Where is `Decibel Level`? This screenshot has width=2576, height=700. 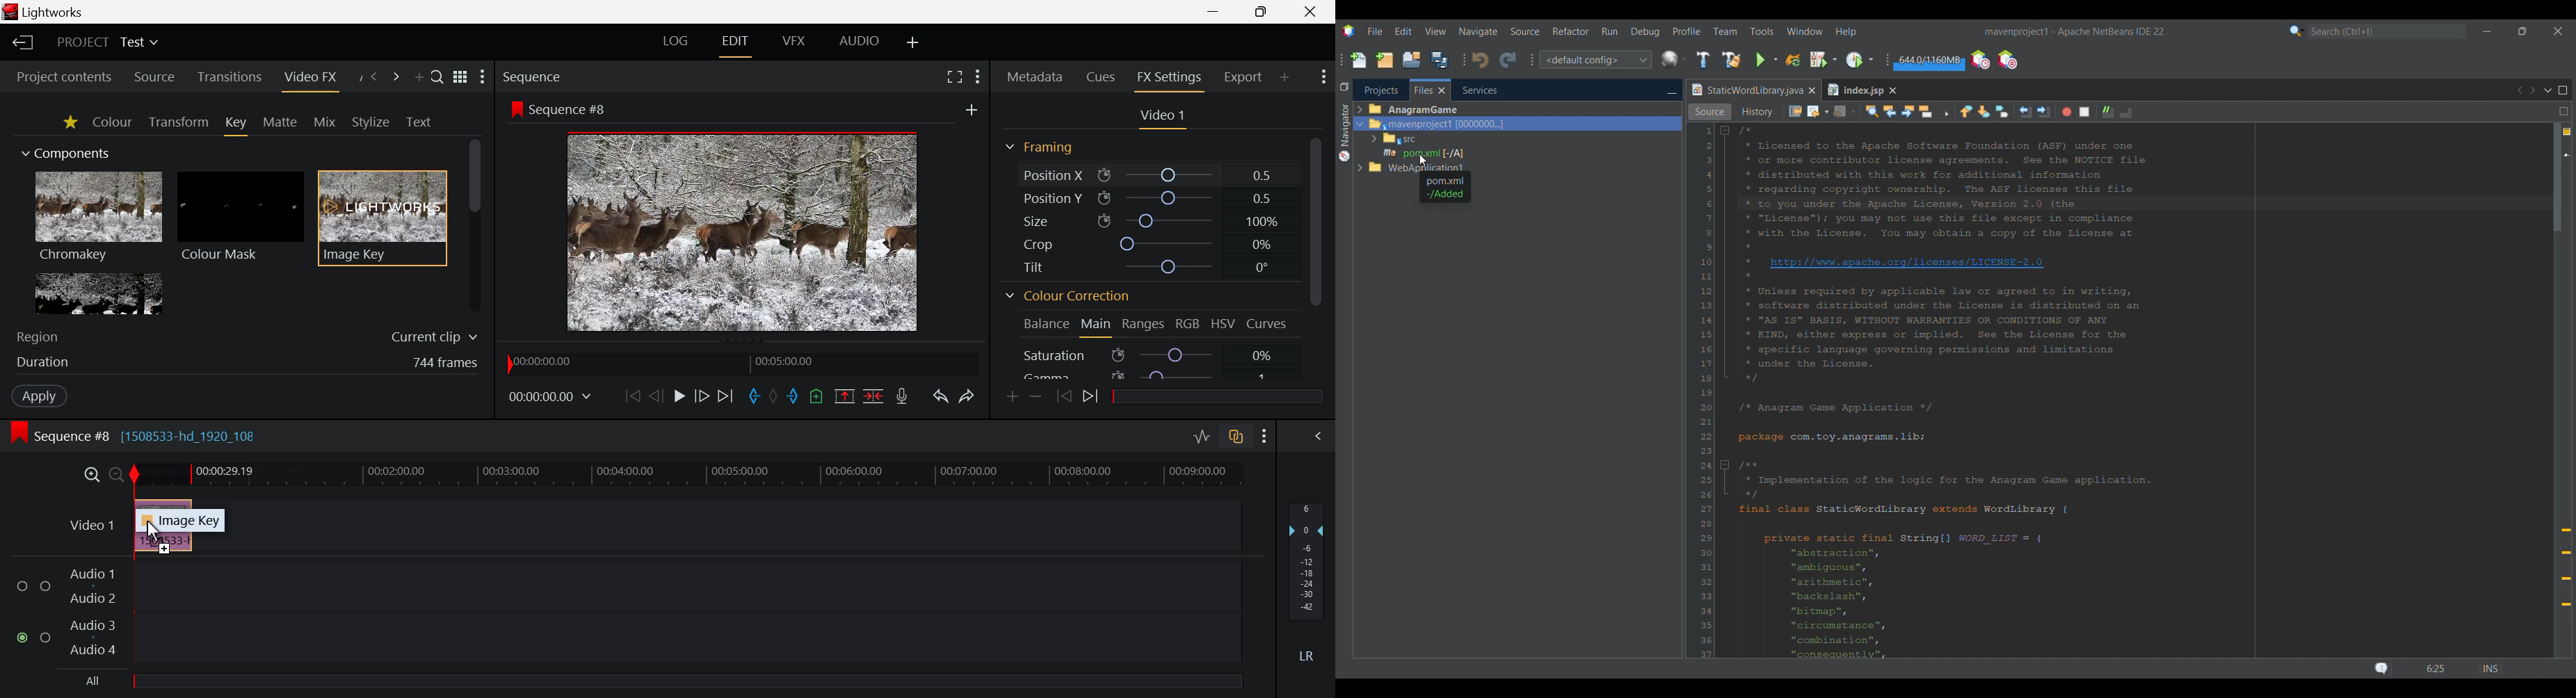
Decibel Level is located at coordinates (1307, 581).